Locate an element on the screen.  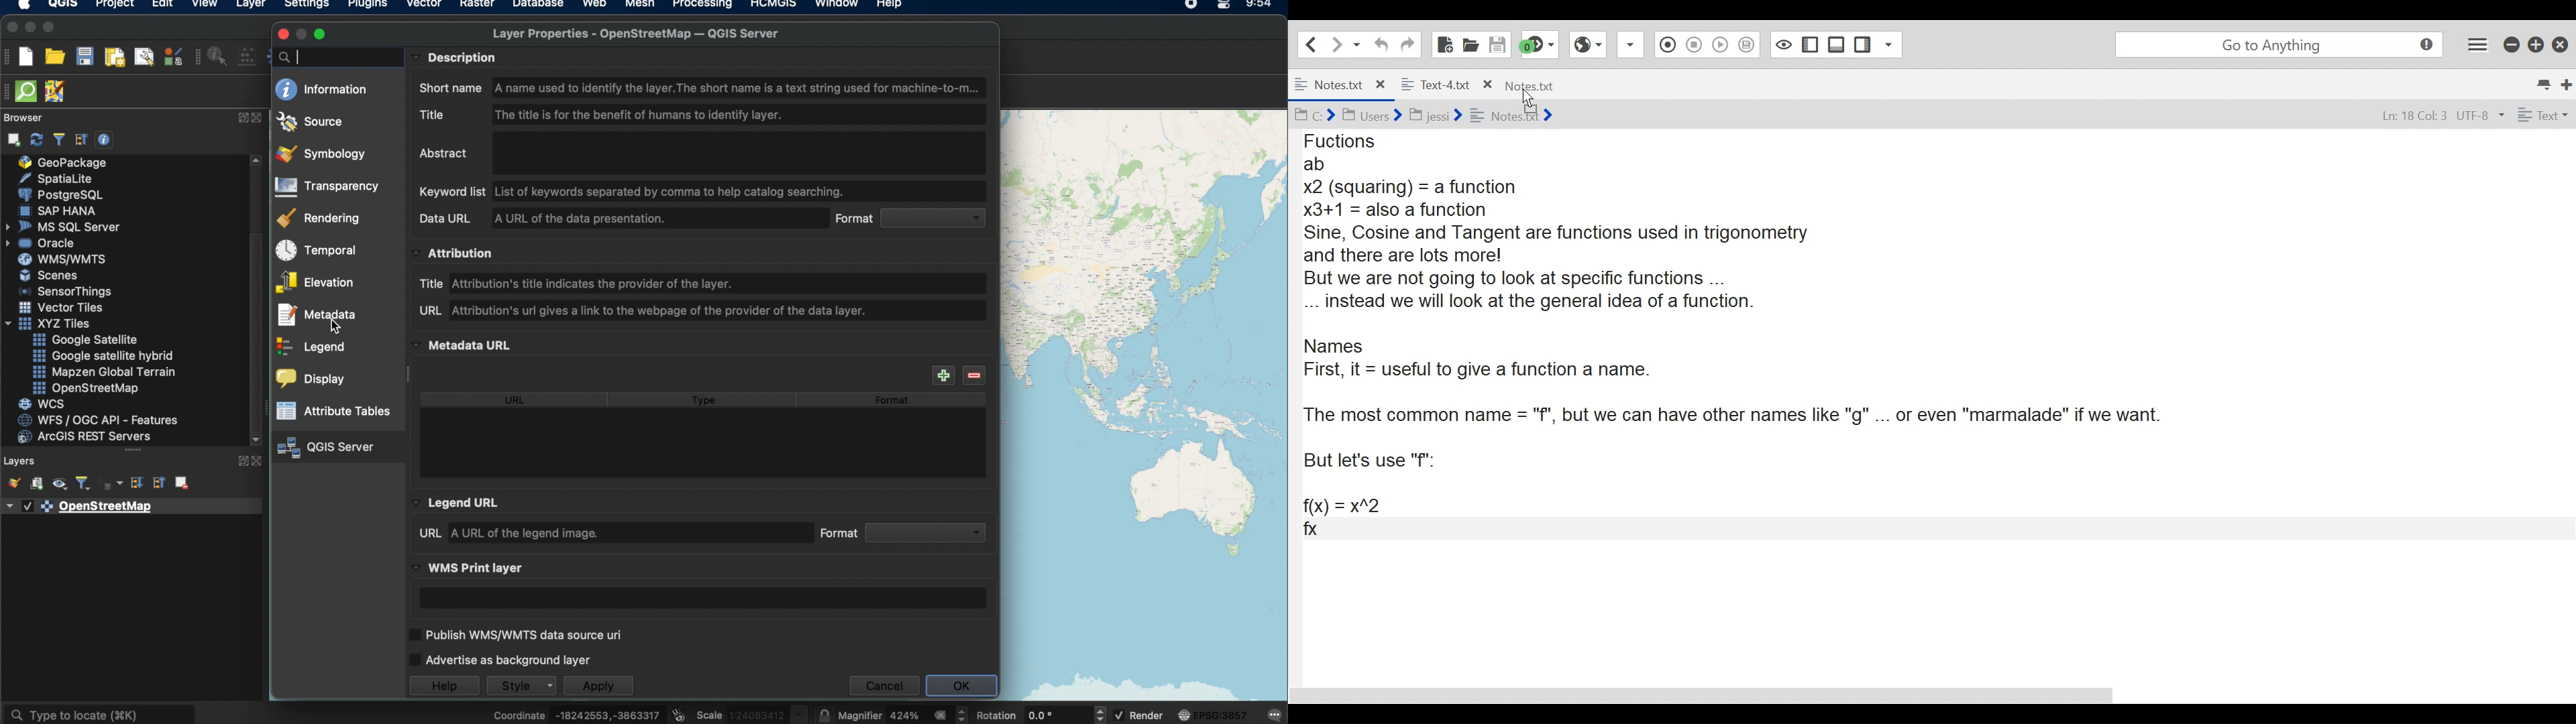
Redo last action is located at coordinates (1407, 44).